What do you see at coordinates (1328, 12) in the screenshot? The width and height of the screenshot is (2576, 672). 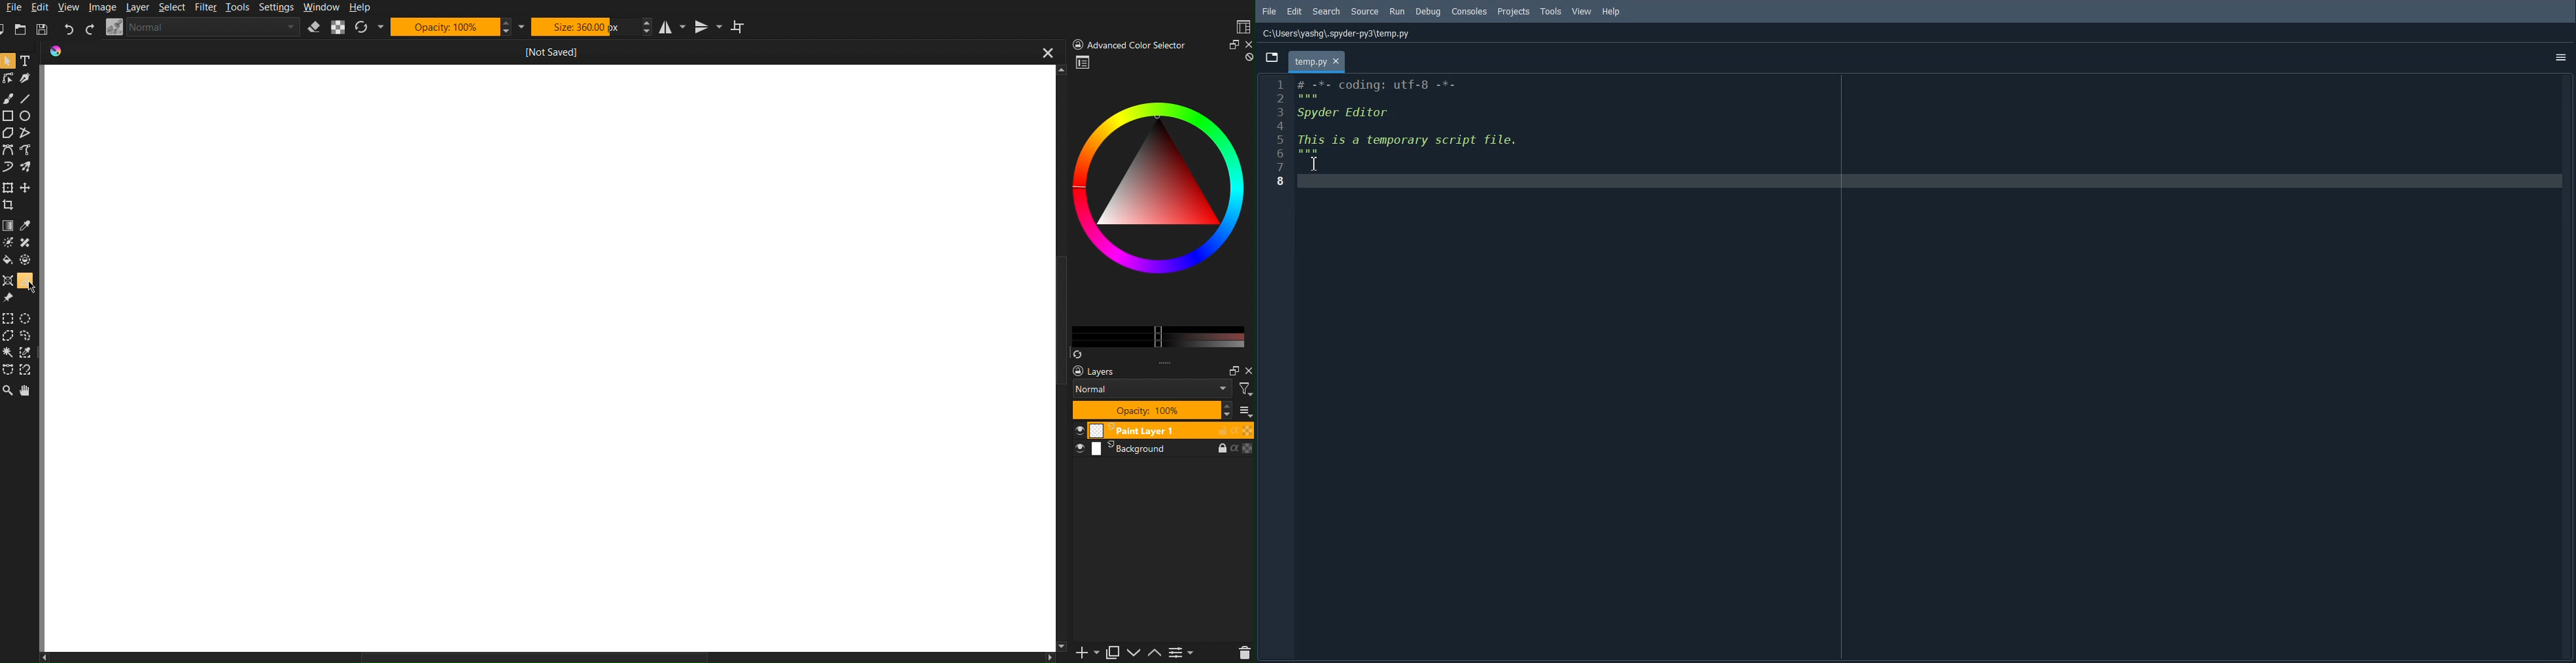 I see `Search` at bounding box center [1328, 12].